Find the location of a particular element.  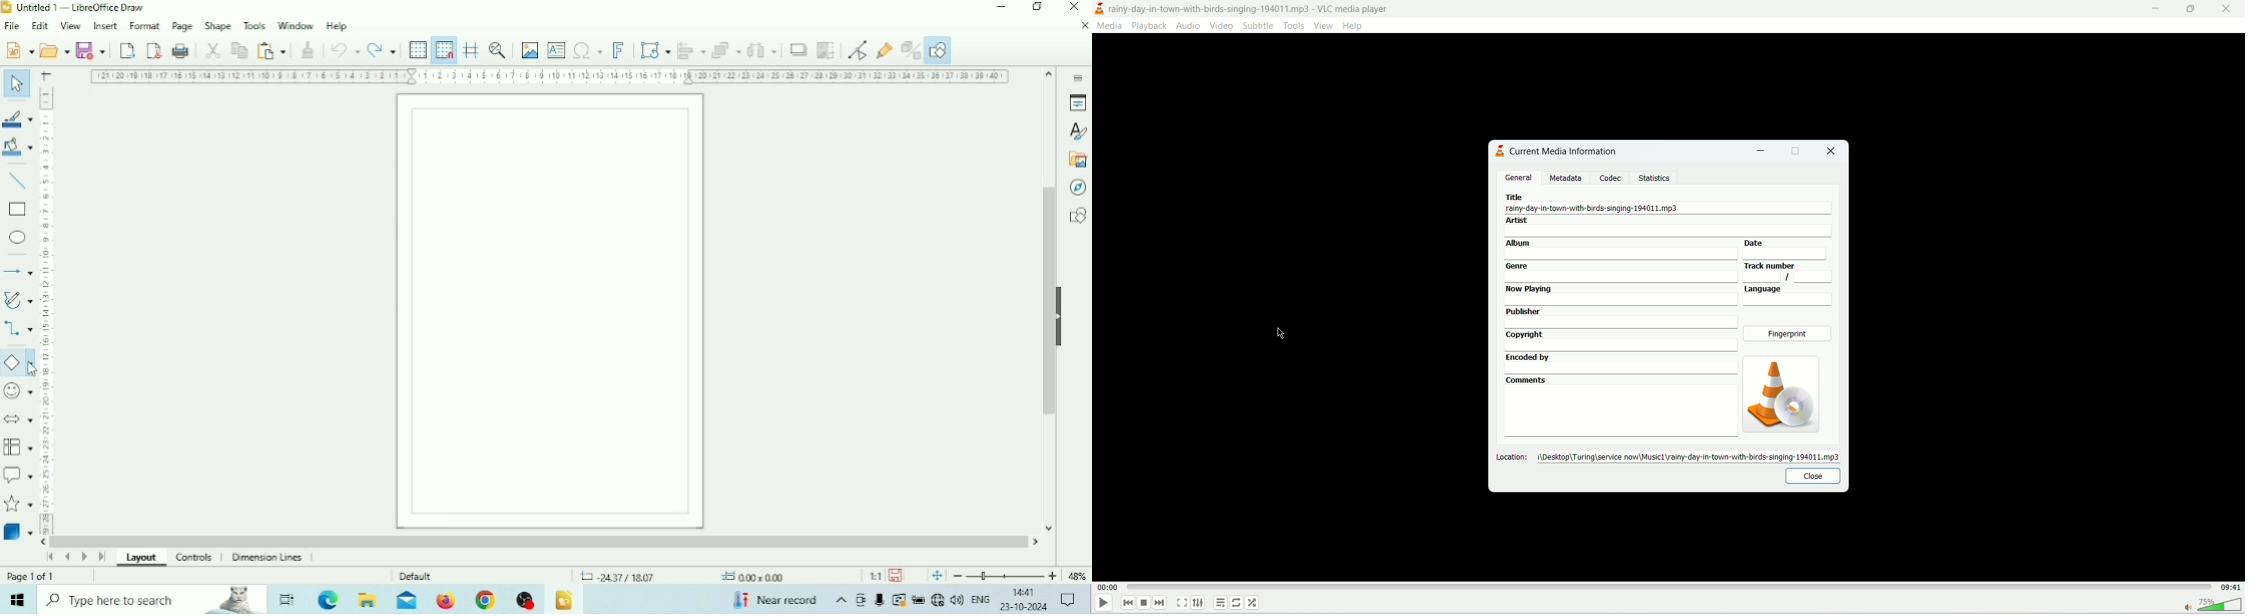

Snap to Grid is located at coordinates (444, 51).